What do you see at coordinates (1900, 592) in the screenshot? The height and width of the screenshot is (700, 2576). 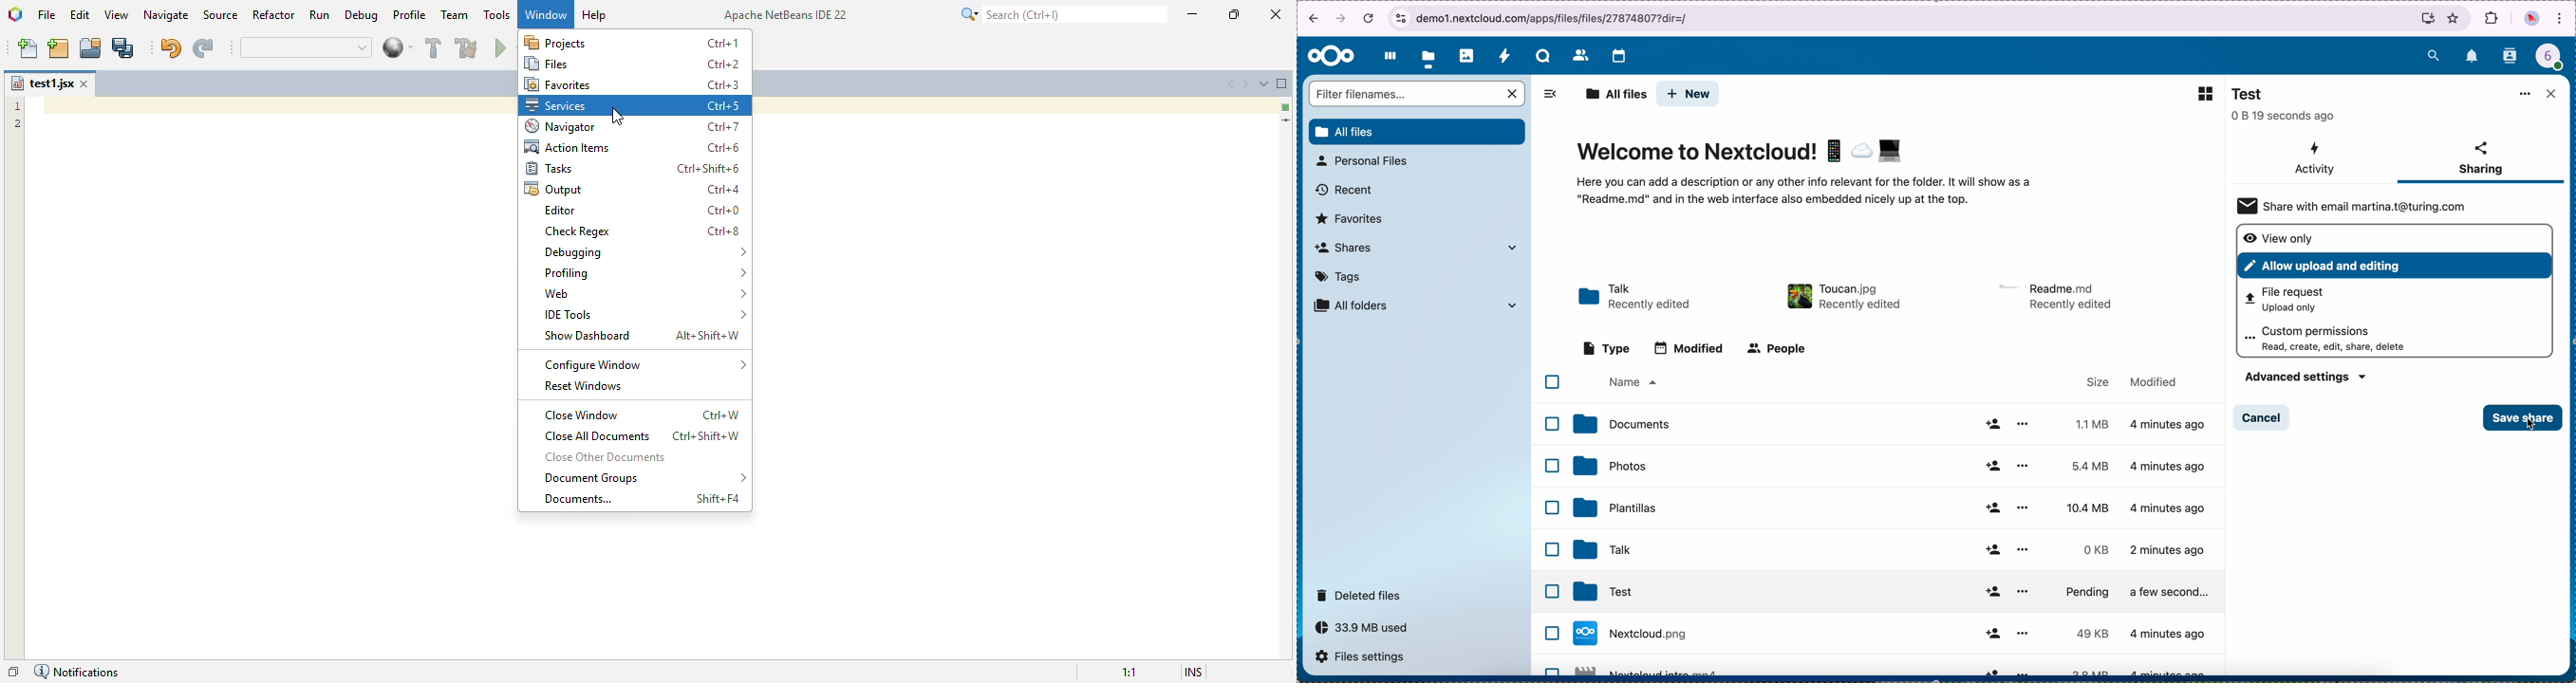 I see `Test folder` at bounding box center [1900, 592].